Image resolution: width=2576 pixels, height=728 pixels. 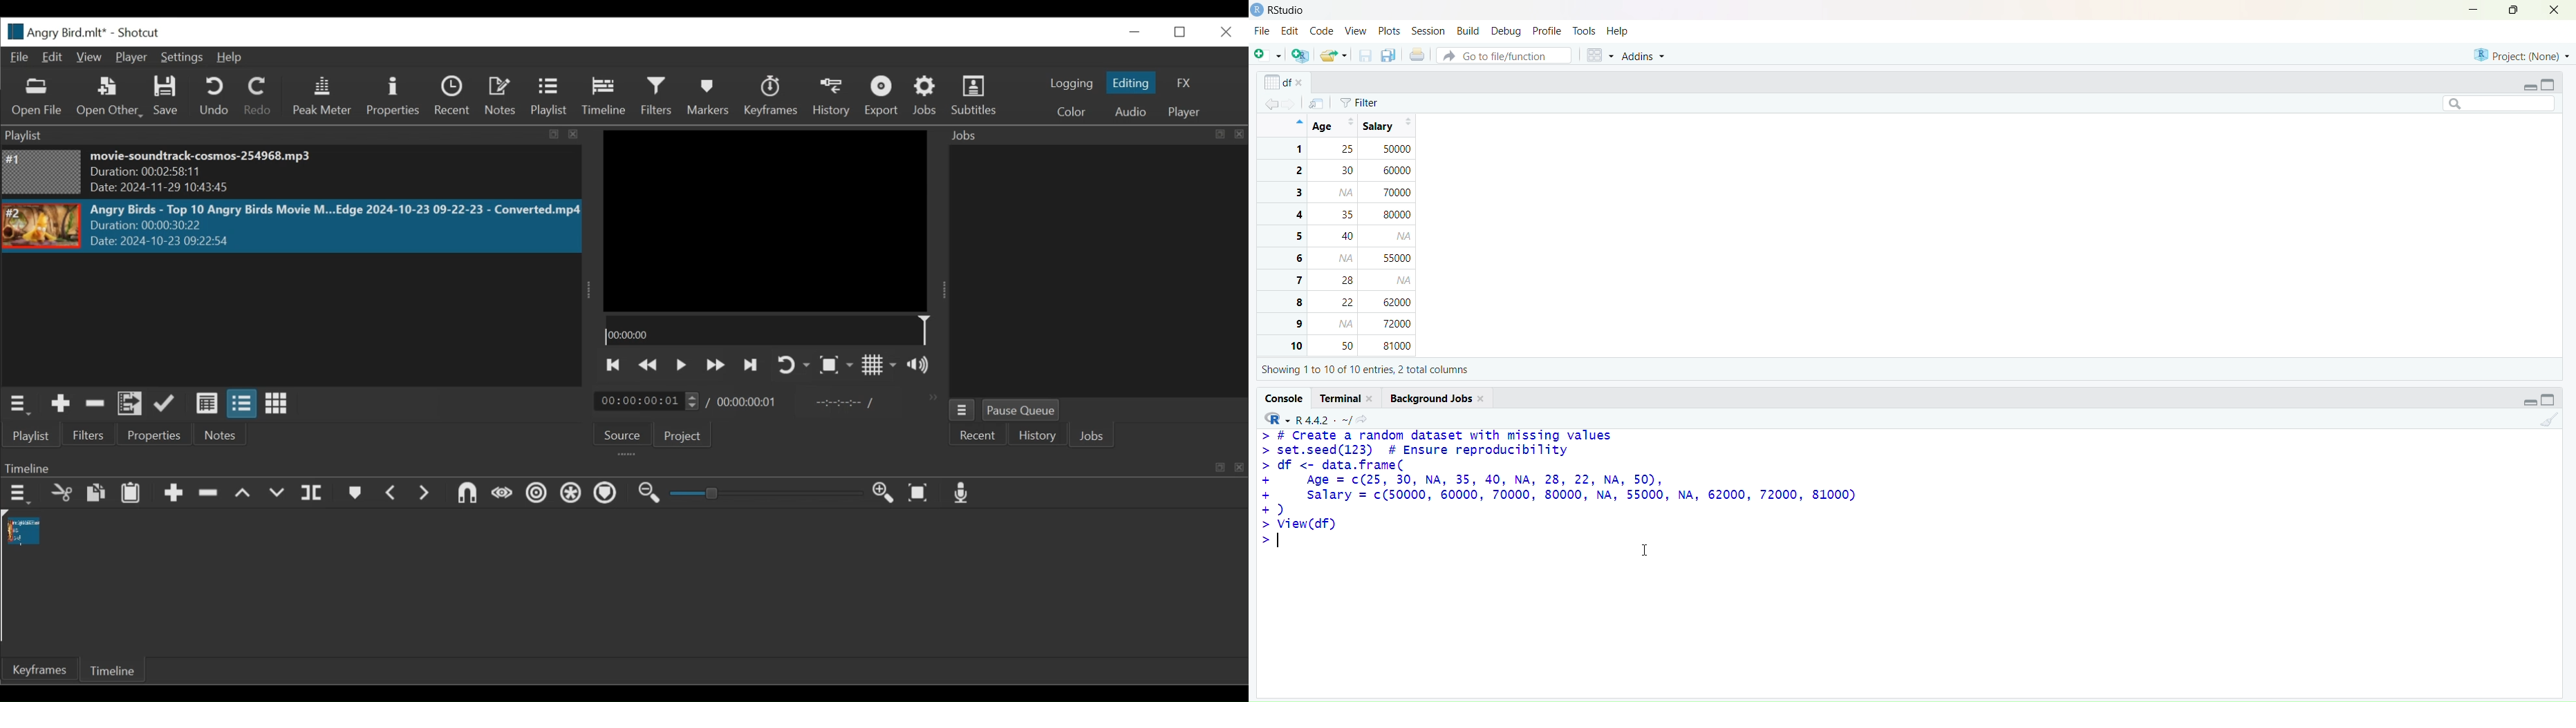 I want to click on Update, so click(x=168, y=404).